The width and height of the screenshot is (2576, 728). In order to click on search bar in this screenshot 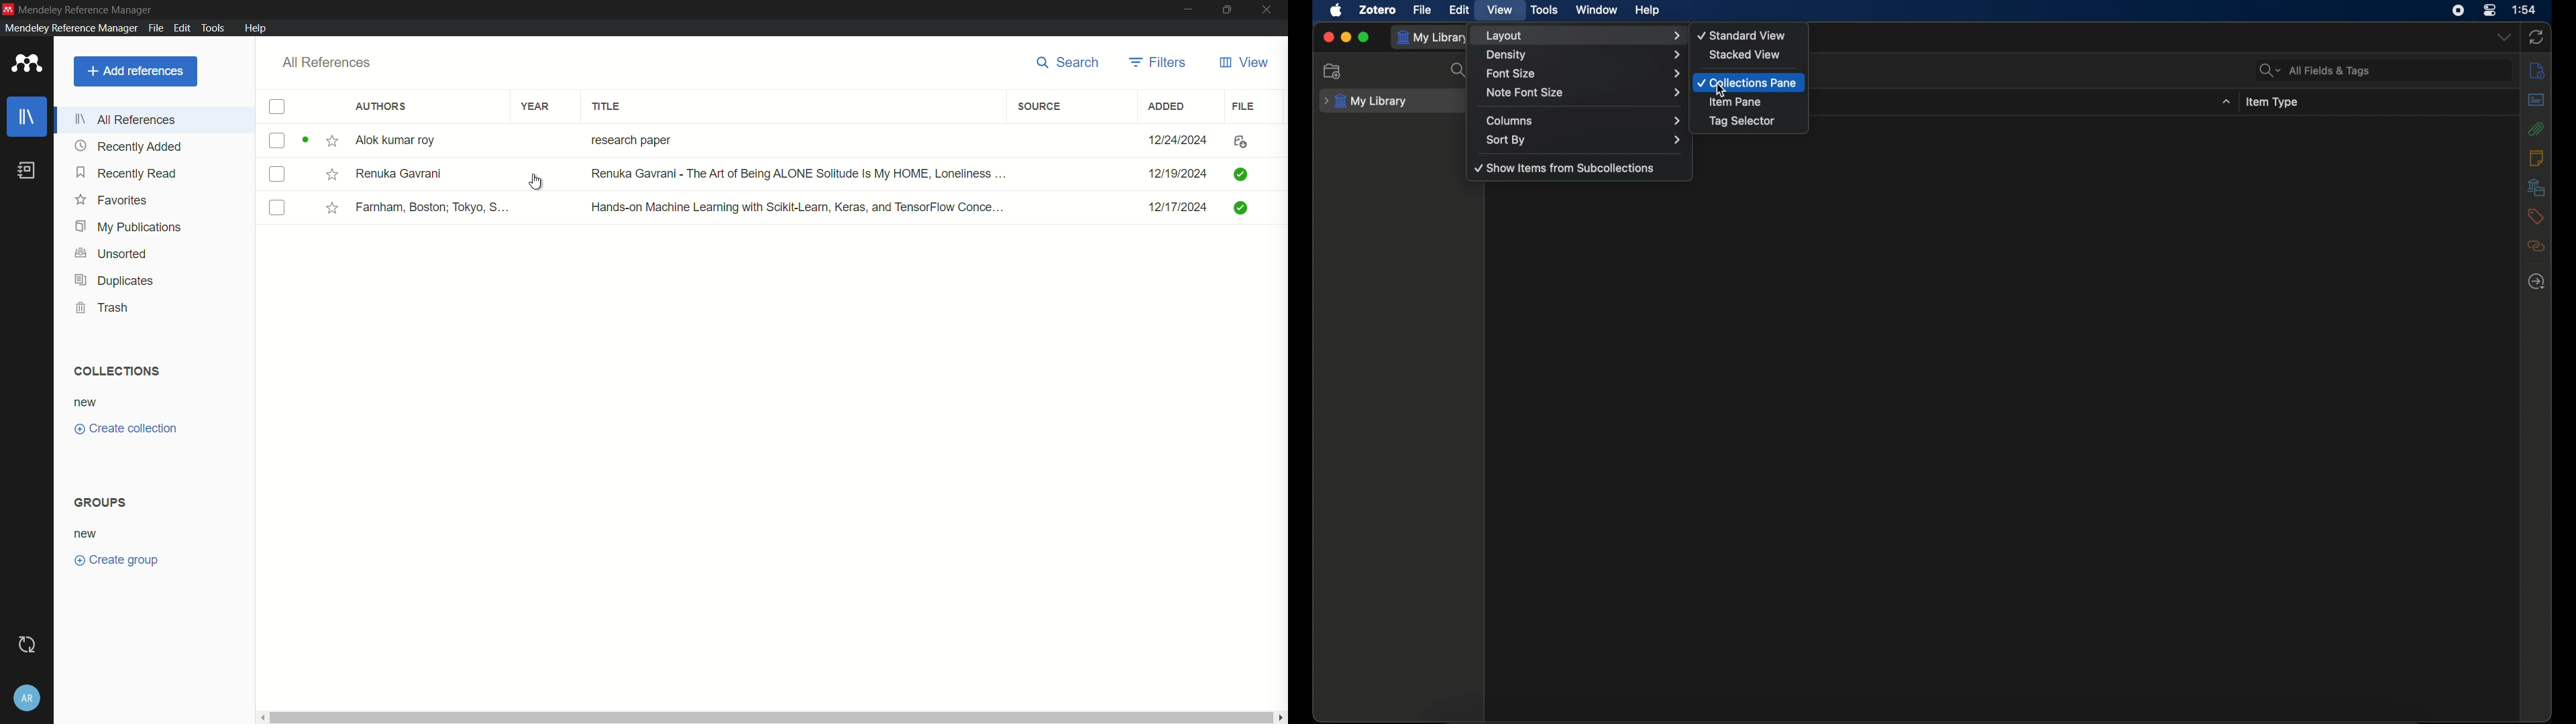, I will do `click(2316, 71)`.